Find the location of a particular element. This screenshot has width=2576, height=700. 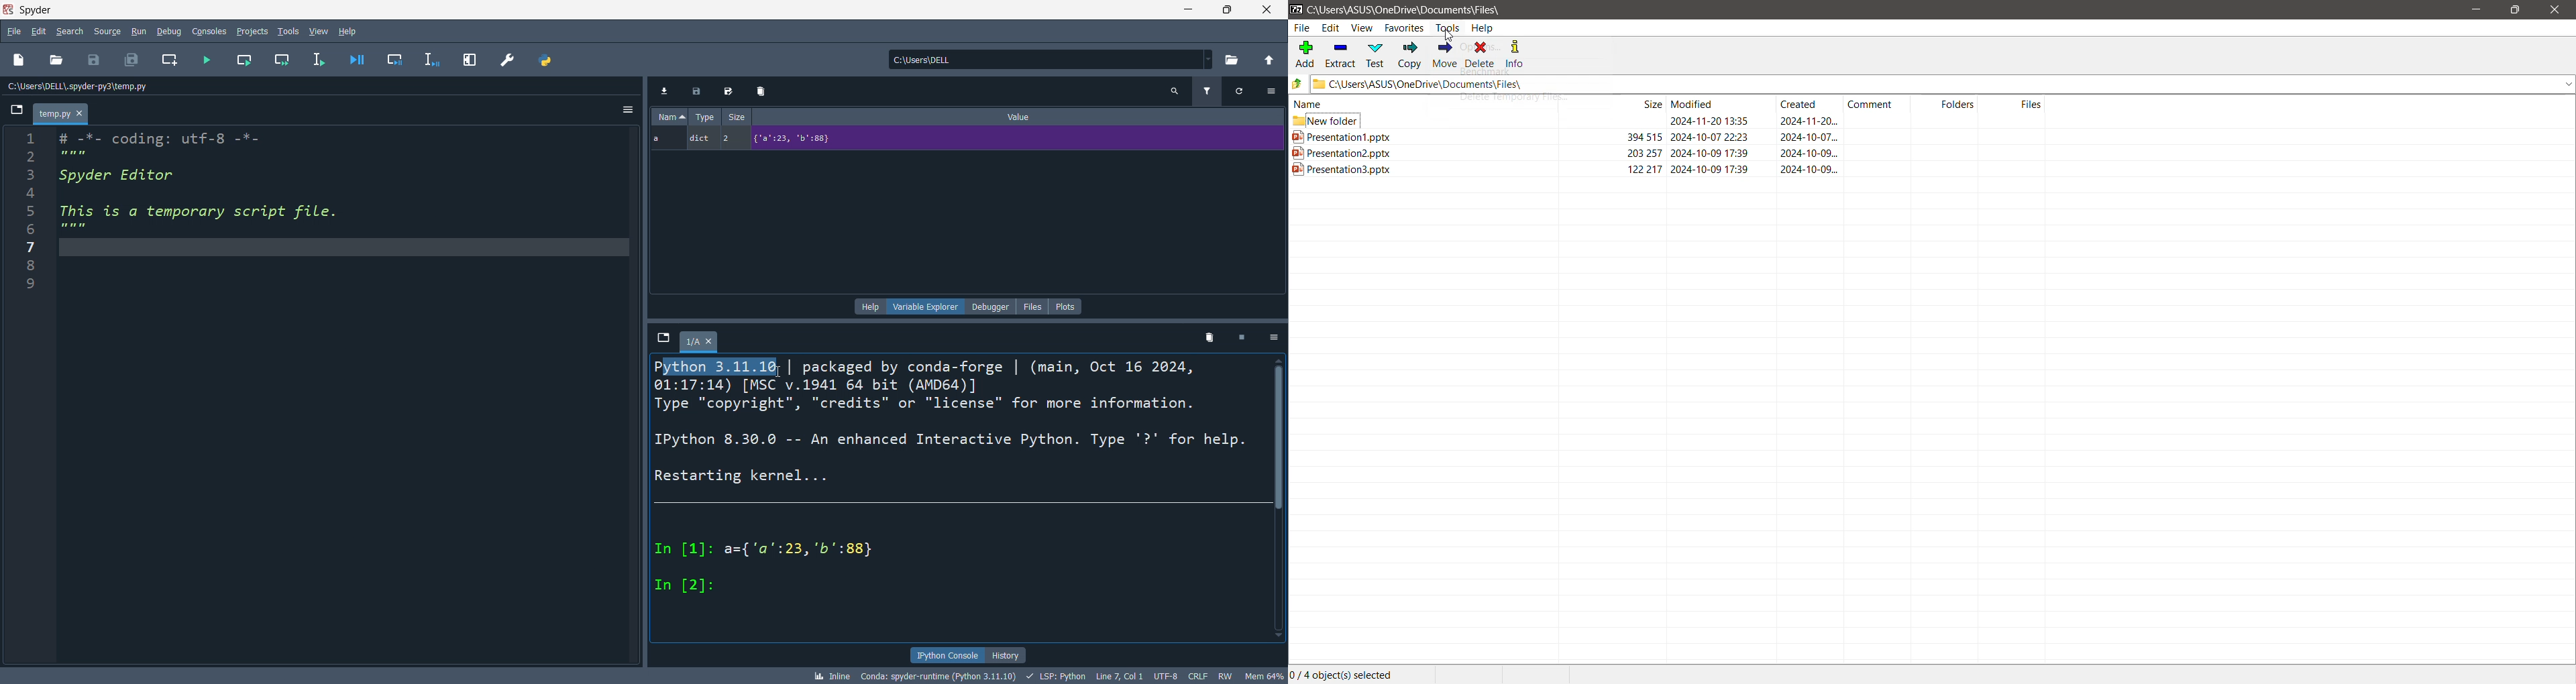

delete is located at coordinates (1209, 336).